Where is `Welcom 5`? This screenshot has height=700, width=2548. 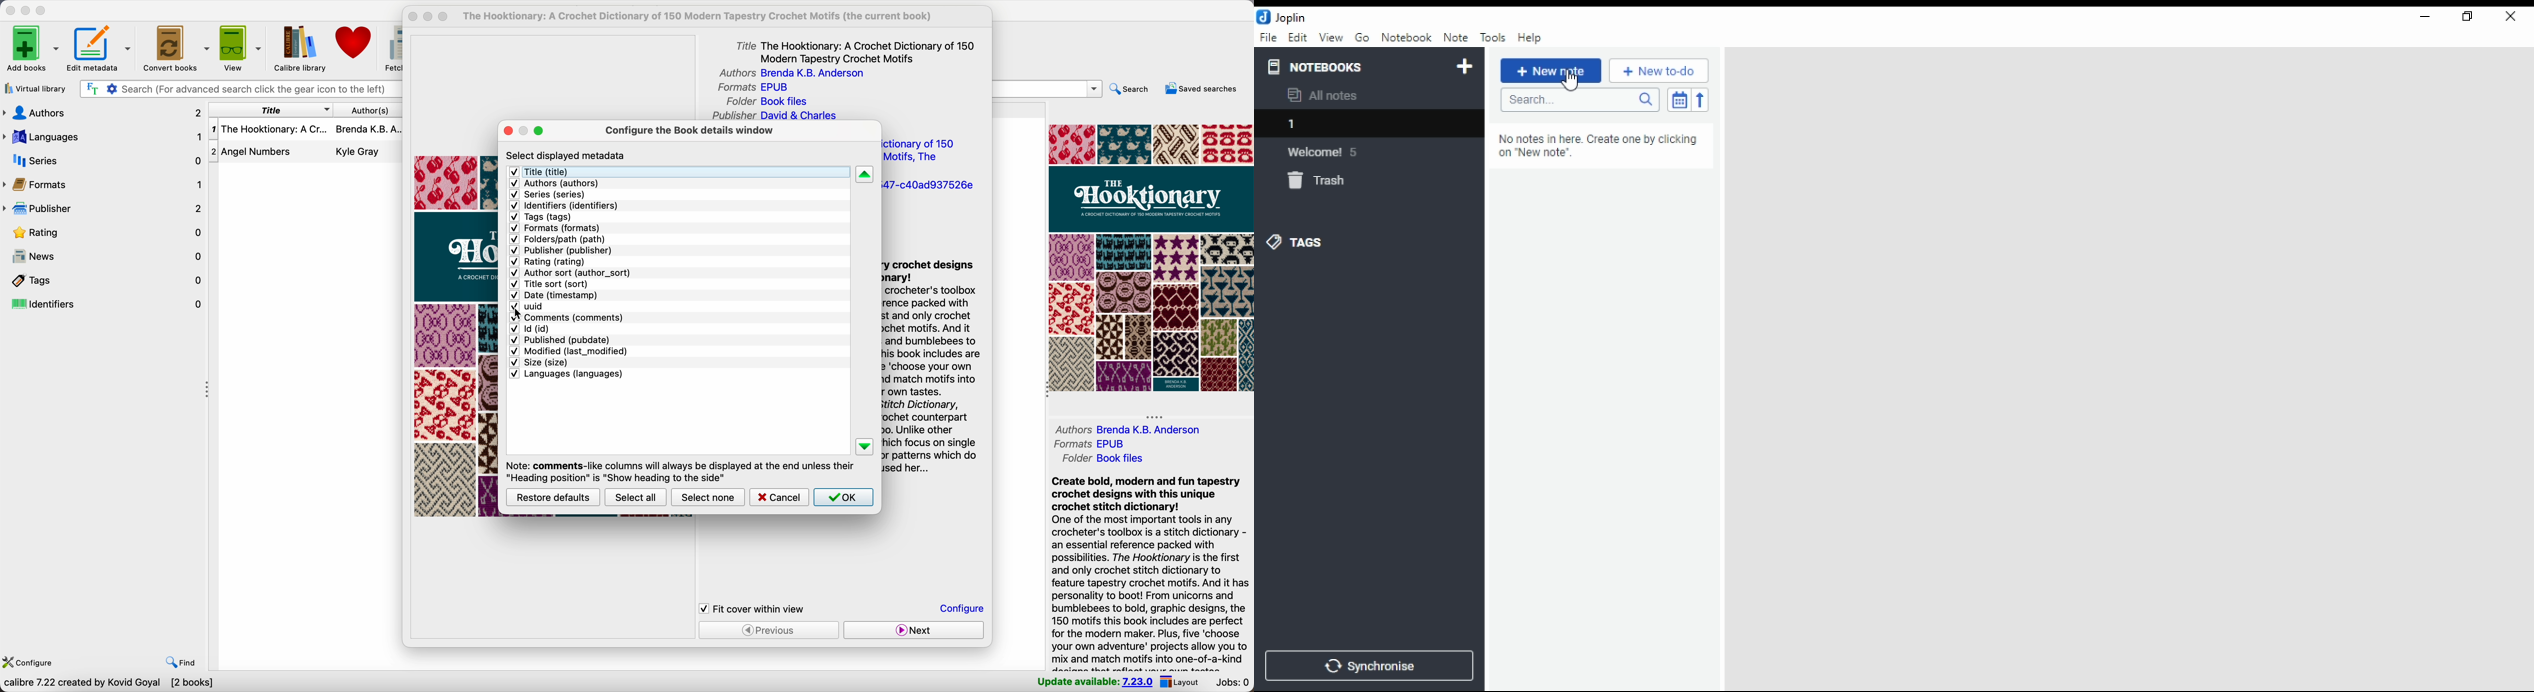 Welcom 5 is located at coordinates (1330, 152).